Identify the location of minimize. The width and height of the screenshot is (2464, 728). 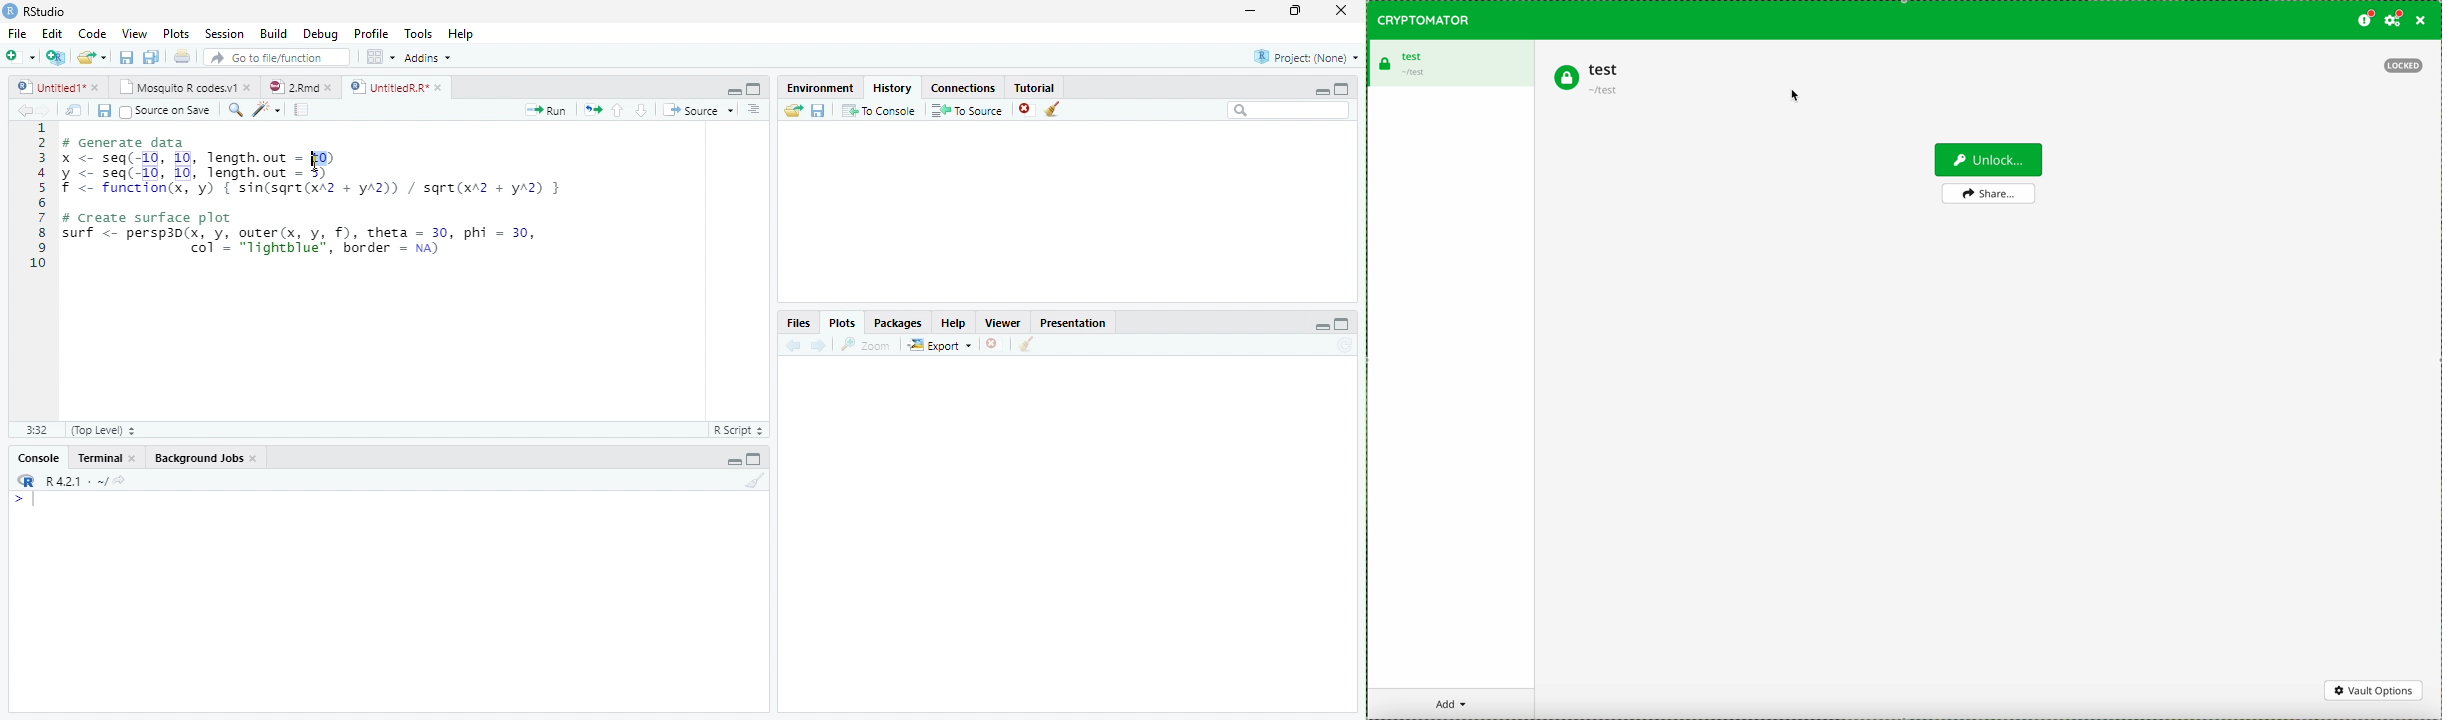
(1250, 10).